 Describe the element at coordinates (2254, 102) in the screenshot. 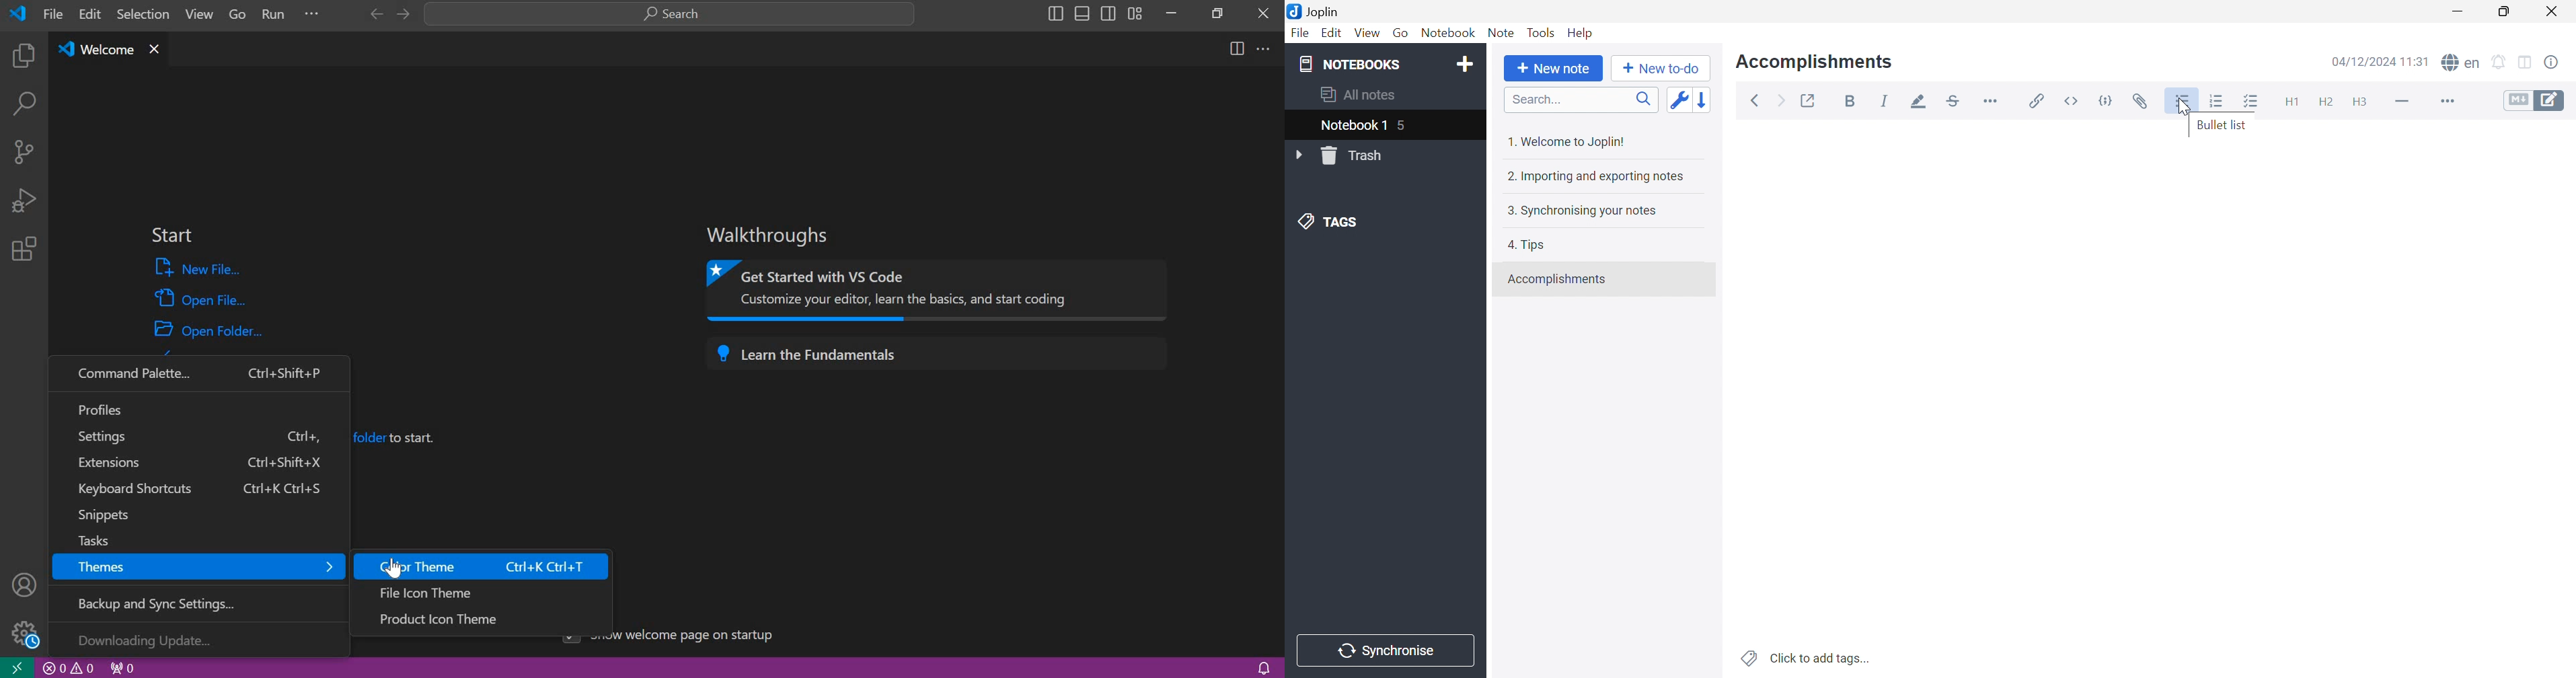

I see `Checkbox list` at that location.